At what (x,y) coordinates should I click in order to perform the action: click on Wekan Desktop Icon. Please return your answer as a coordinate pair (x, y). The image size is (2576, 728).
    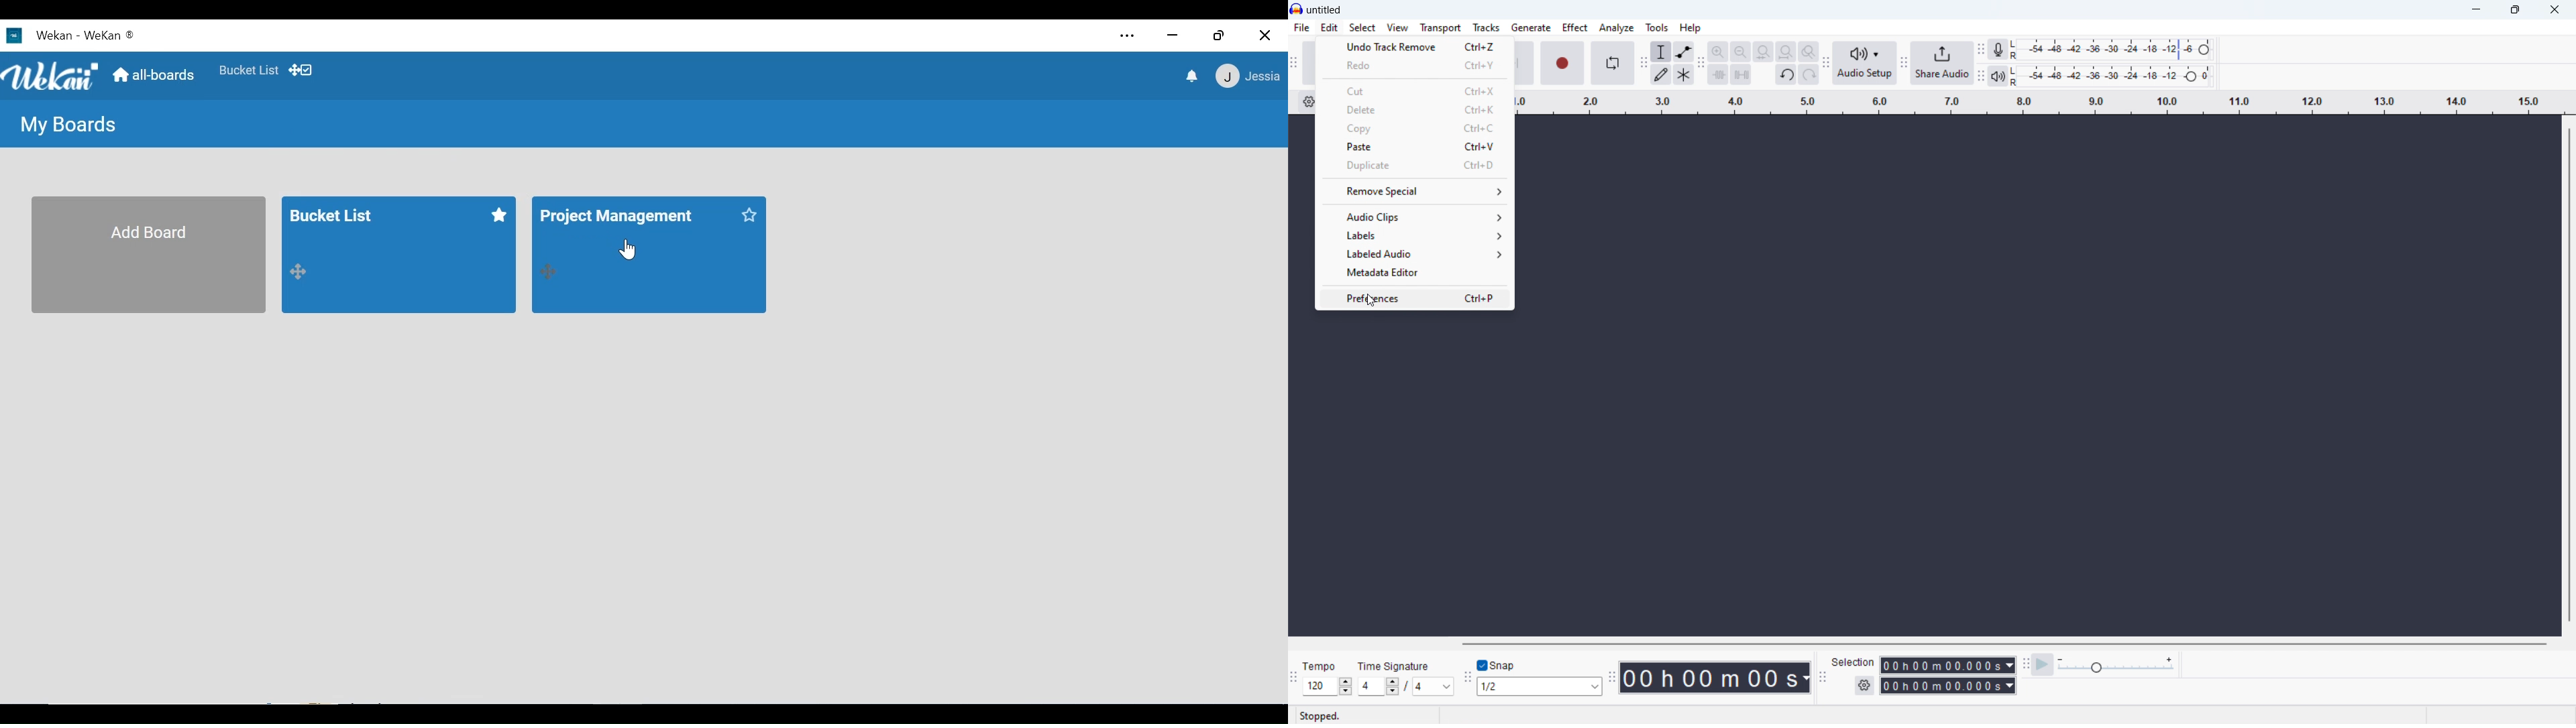
    Looking at the image, I should click on (73, 35).